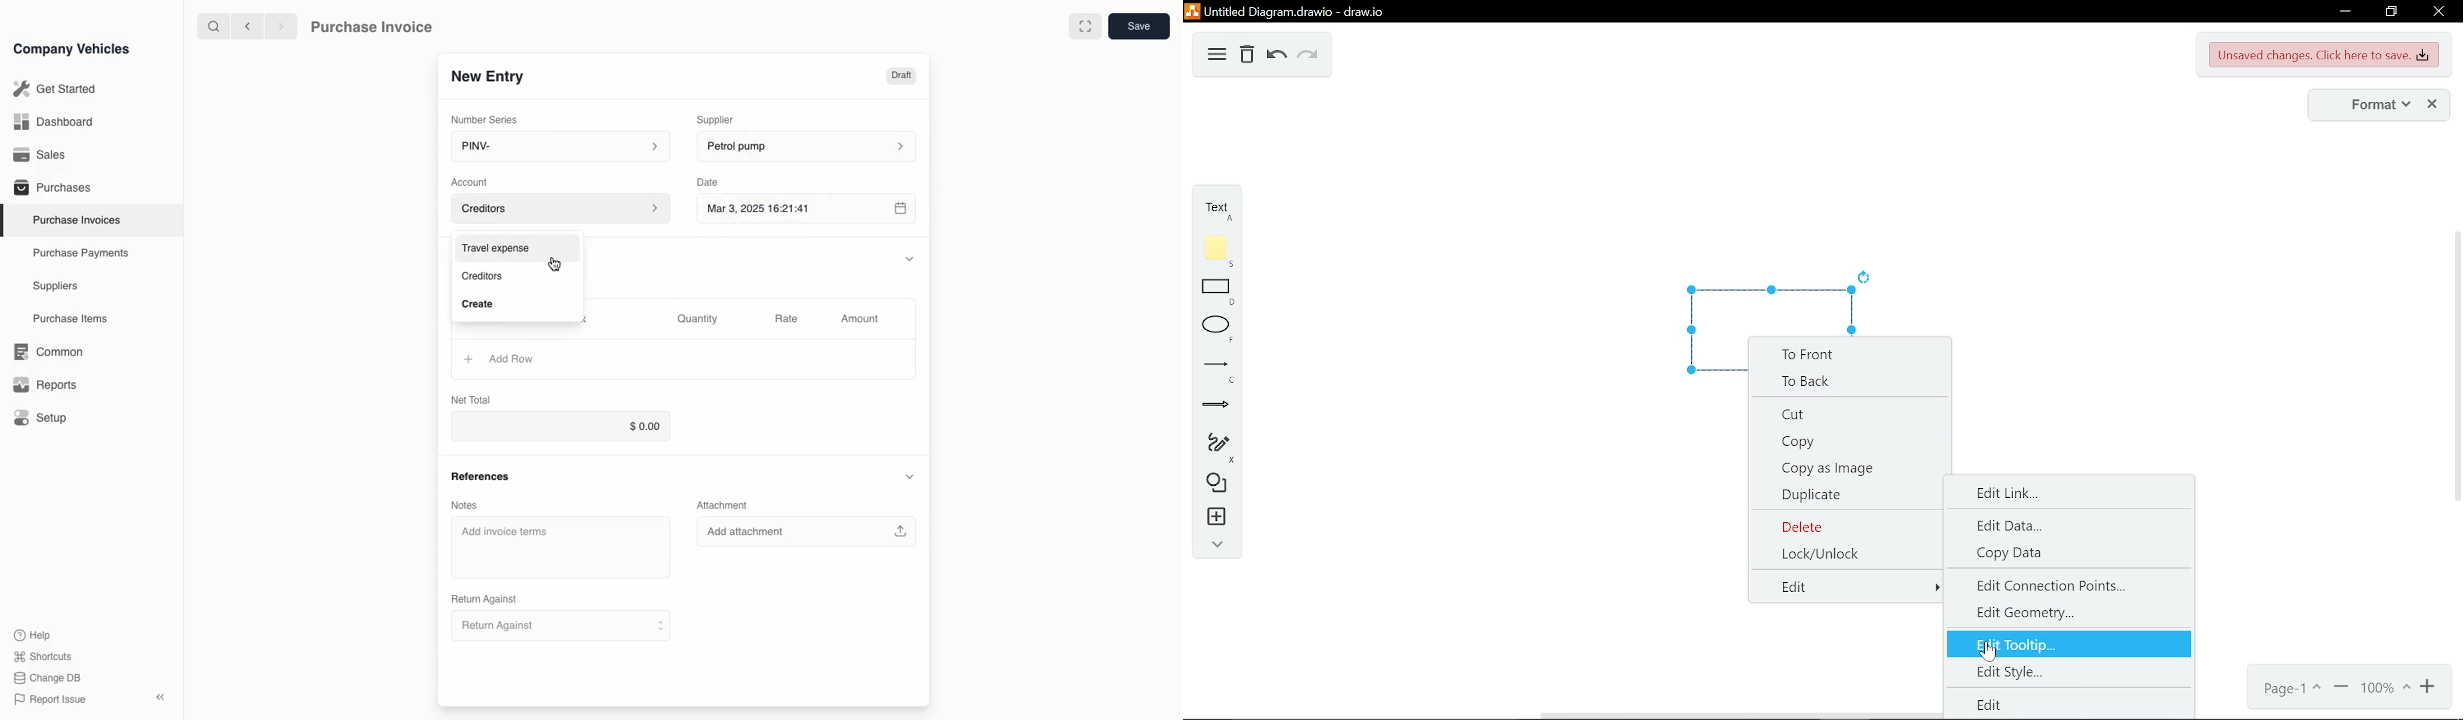 Image resolution: width=2464 pixels, height=728 pixels. What do you see at coordinates (2294, 688) in the screenshot?
I see `page` at bounding box center [2294, 688].